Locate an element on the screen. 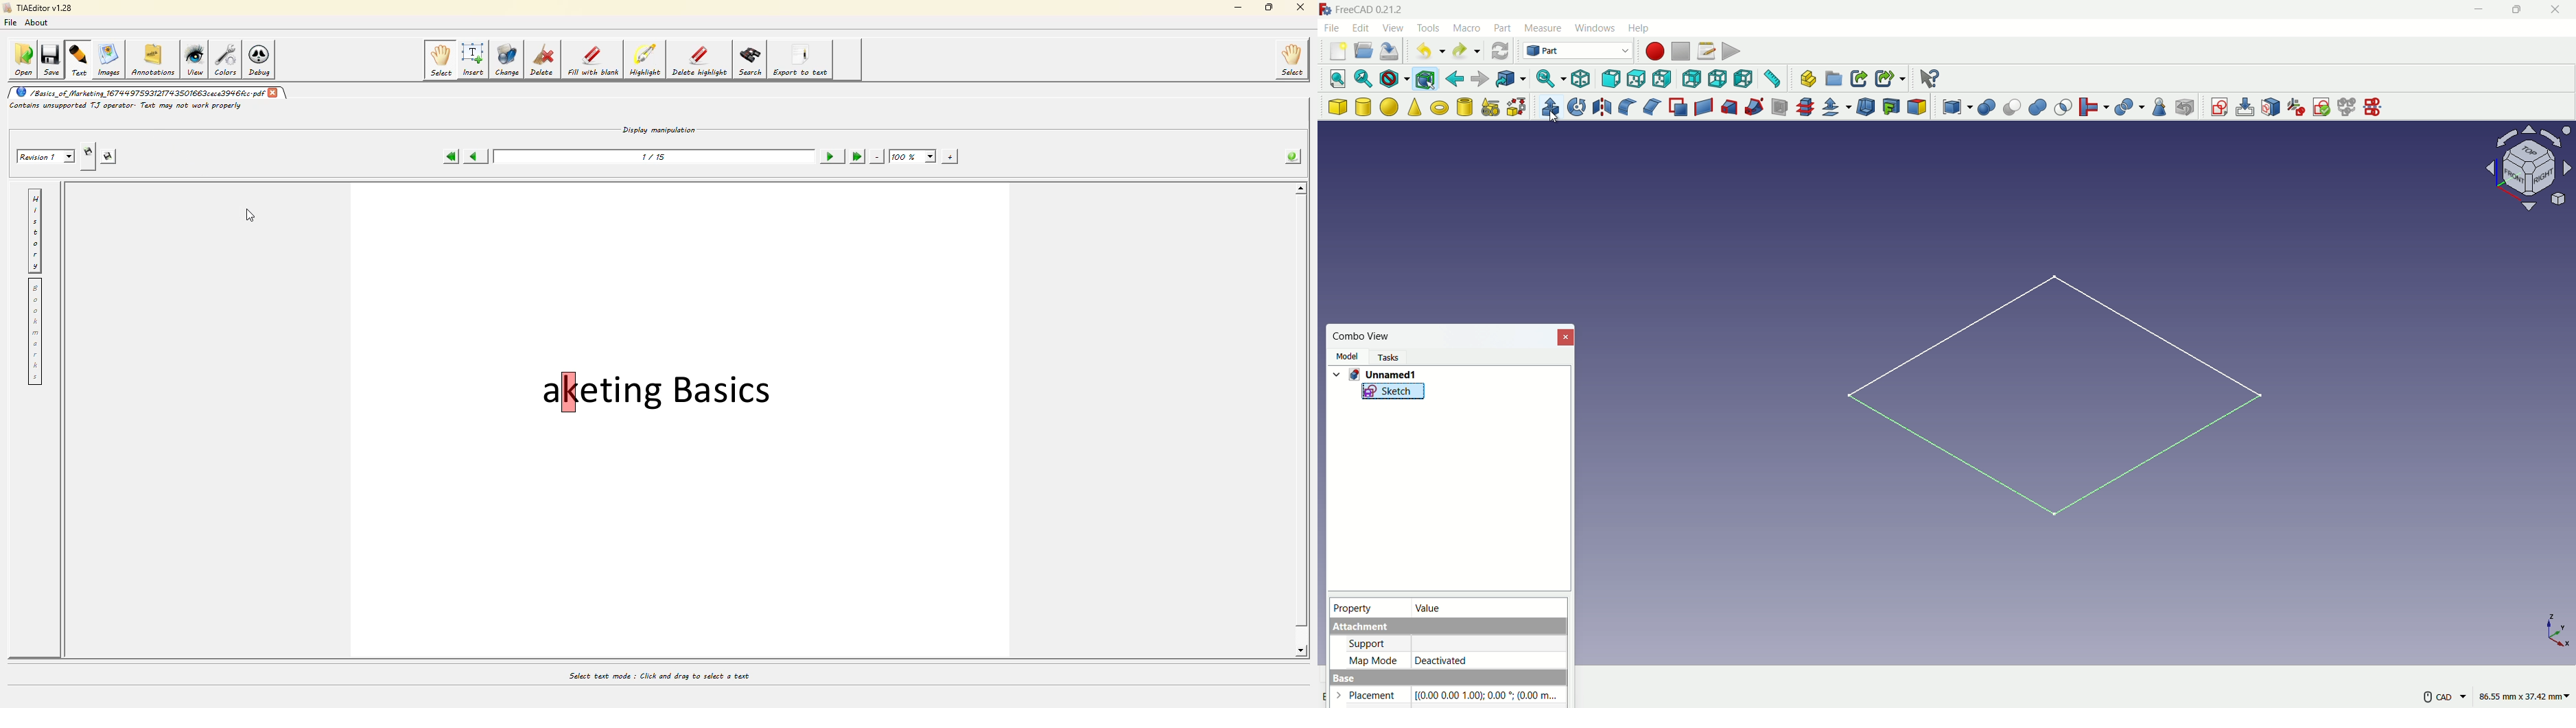  value is located at coordinates (1430, 608).